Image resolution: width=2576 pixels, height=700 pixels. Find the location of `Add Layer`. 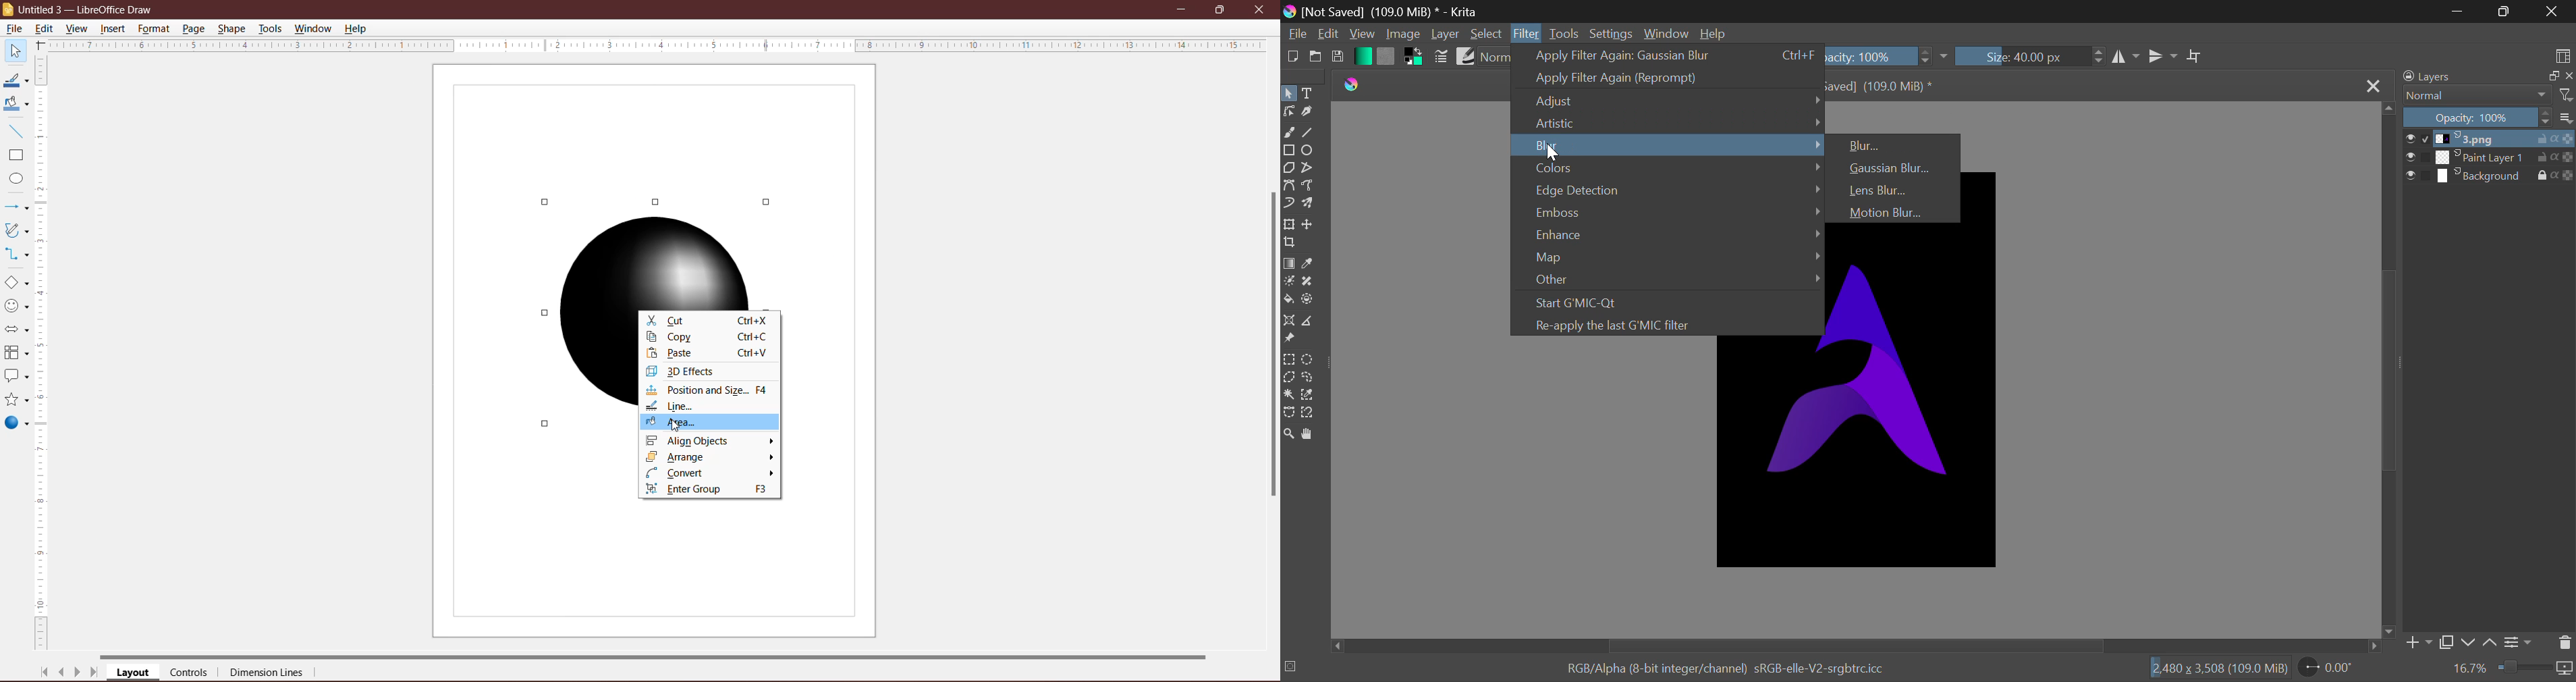

Add Layer is located at coordinates (2418, 643).